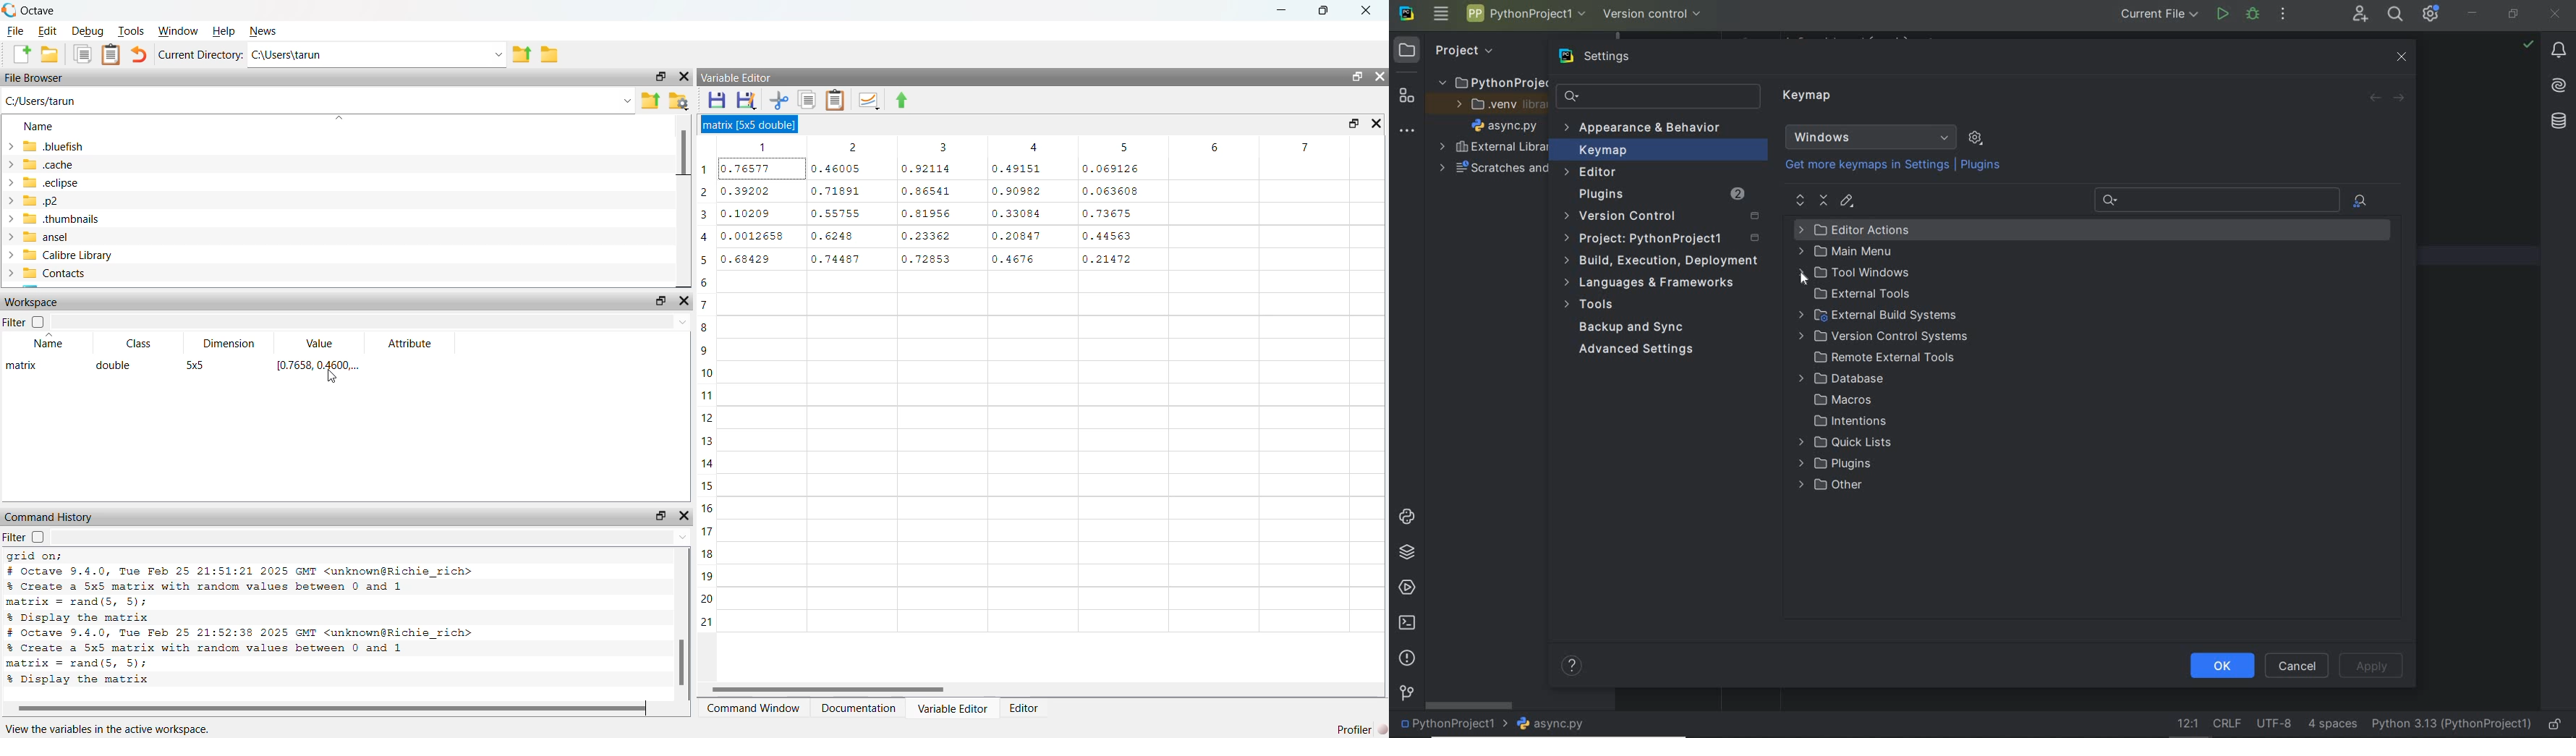 Image resolution: width=2576 pixels, height=756 pixels. Describe the element at coordinates (331, 708) in the screenshot. I see `scroll bar` at that location.